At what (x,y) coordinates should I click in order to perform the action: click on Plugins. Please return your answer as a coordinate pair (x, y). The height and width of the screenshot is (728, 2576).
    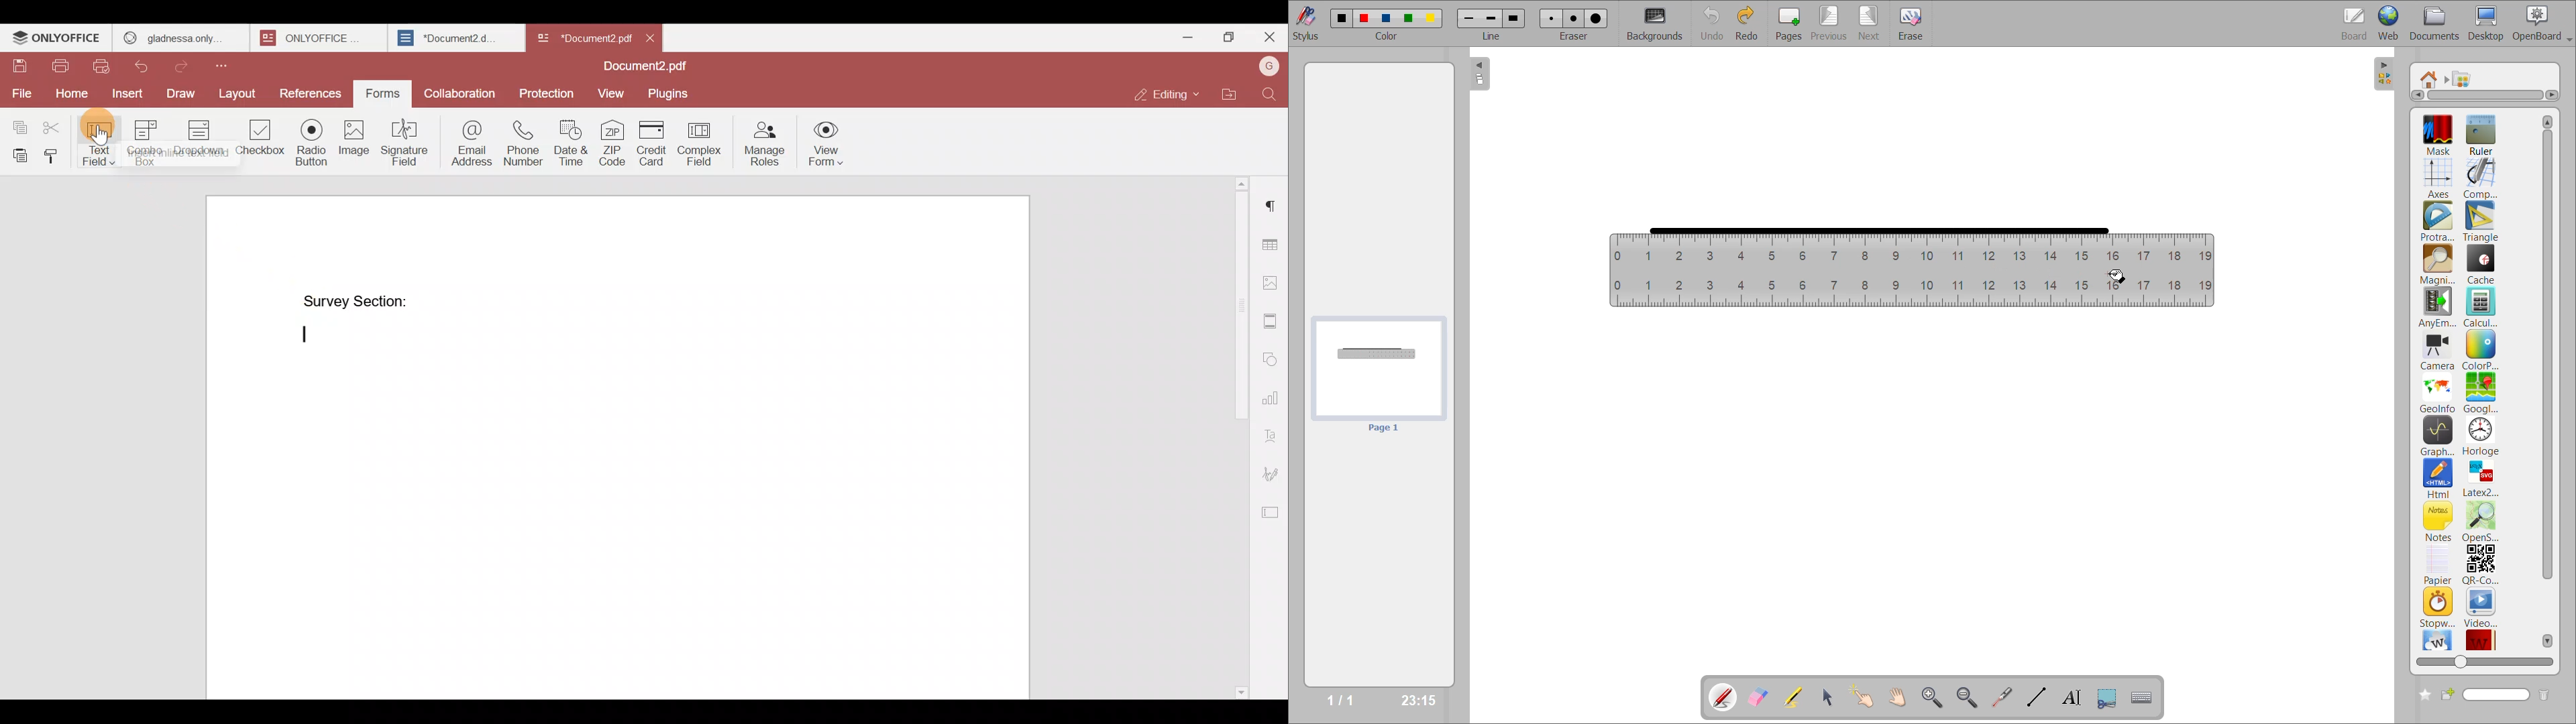
    Looking at the image, I should click on (669, 93).